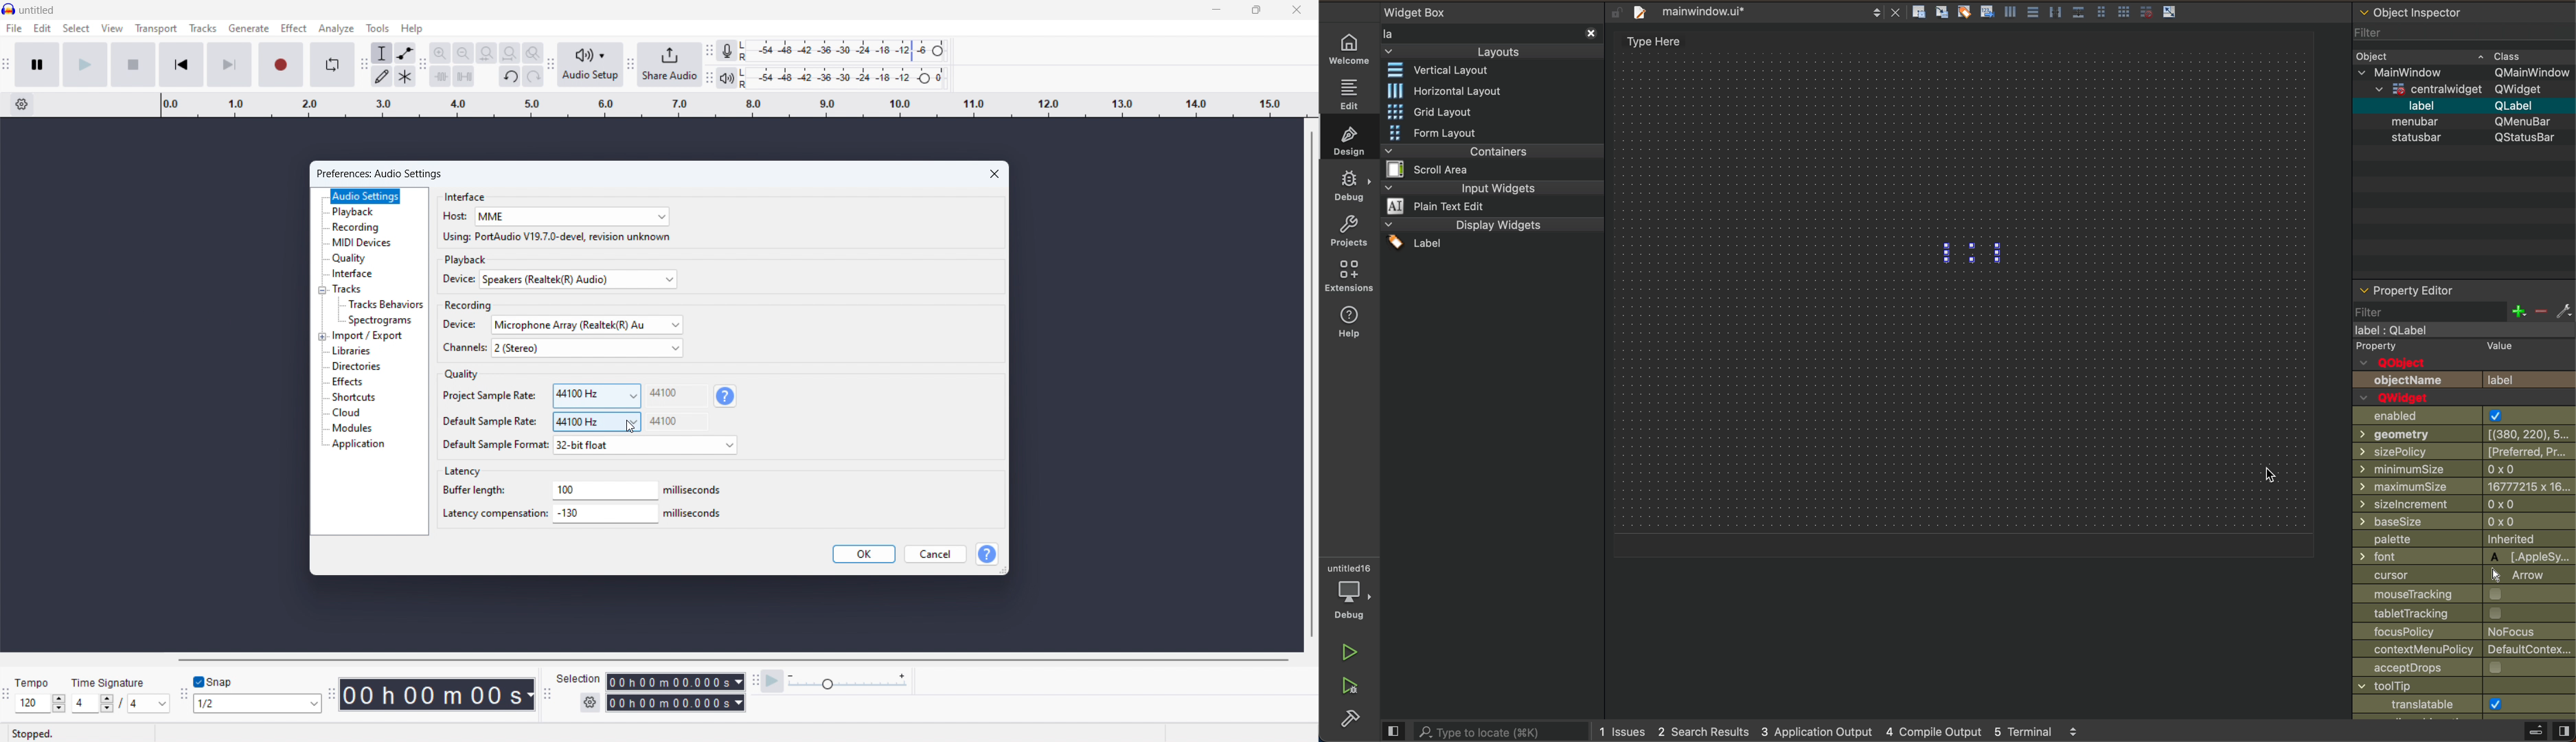 This screenshot has width=2576, height=756. What do you see at coordinates (336, 28) in the screenshot?
I see `analyze` at bounding box center [336, 28].